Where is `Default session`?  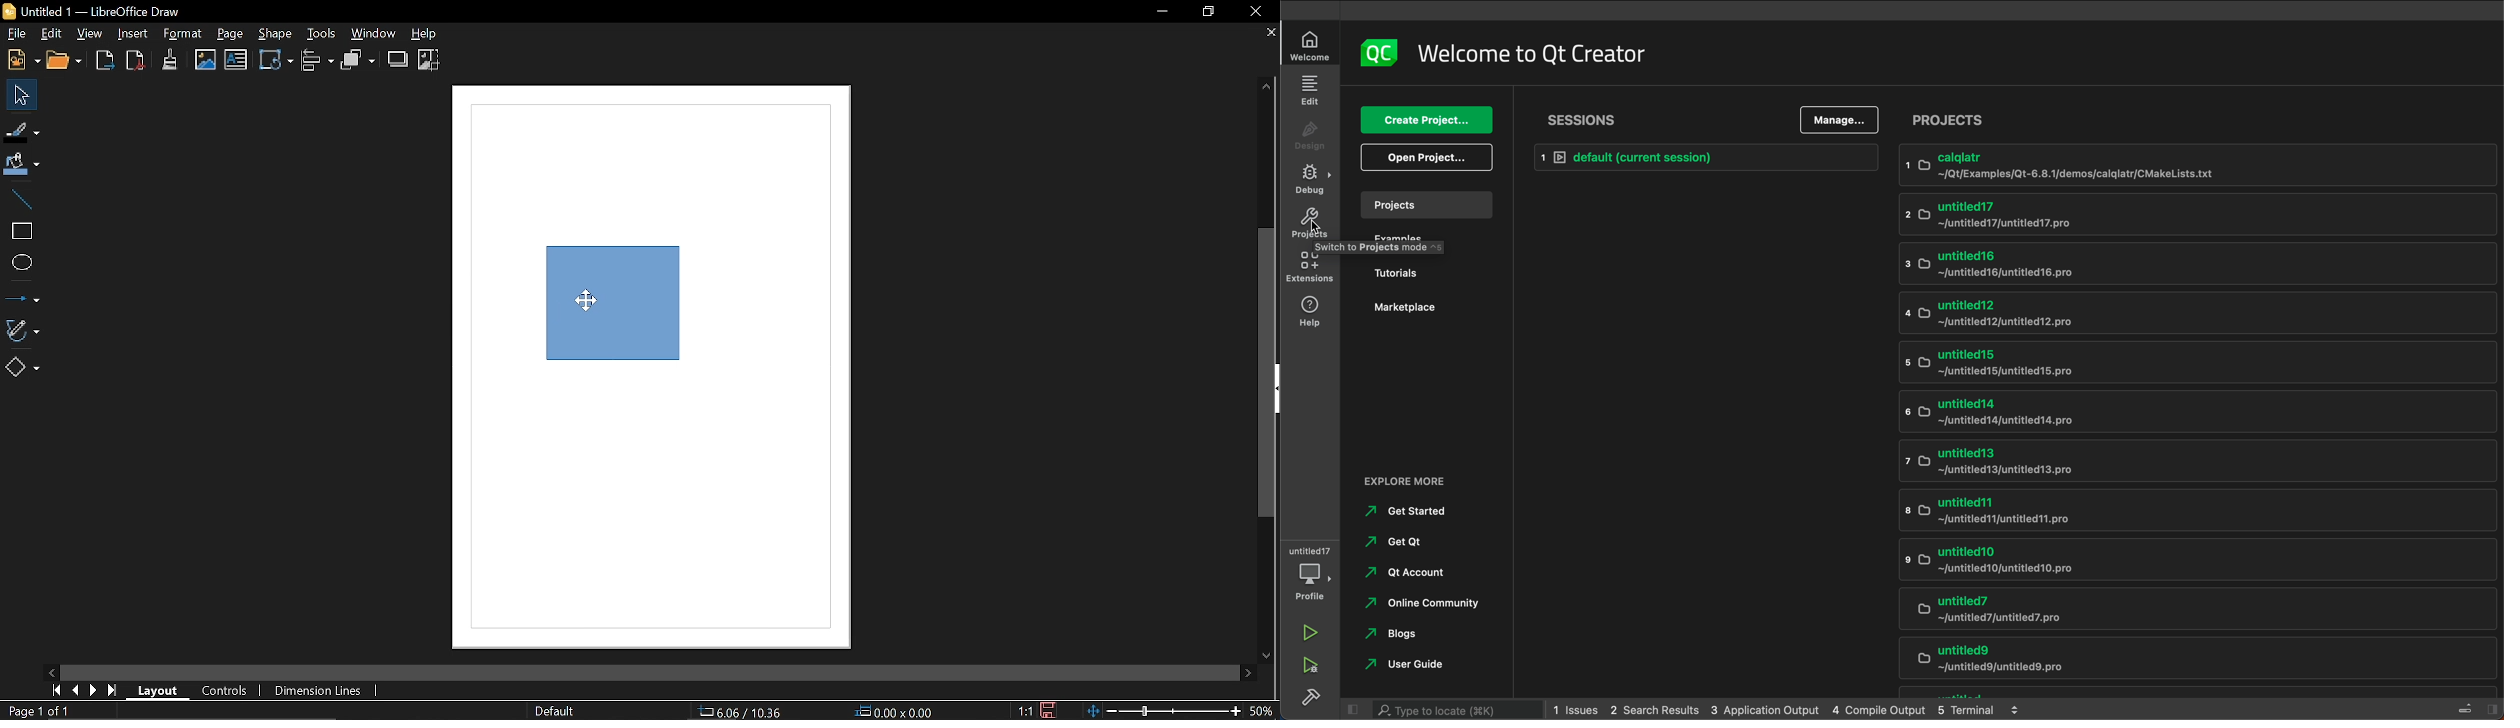 Default session is located at coordinates (1707, 156).